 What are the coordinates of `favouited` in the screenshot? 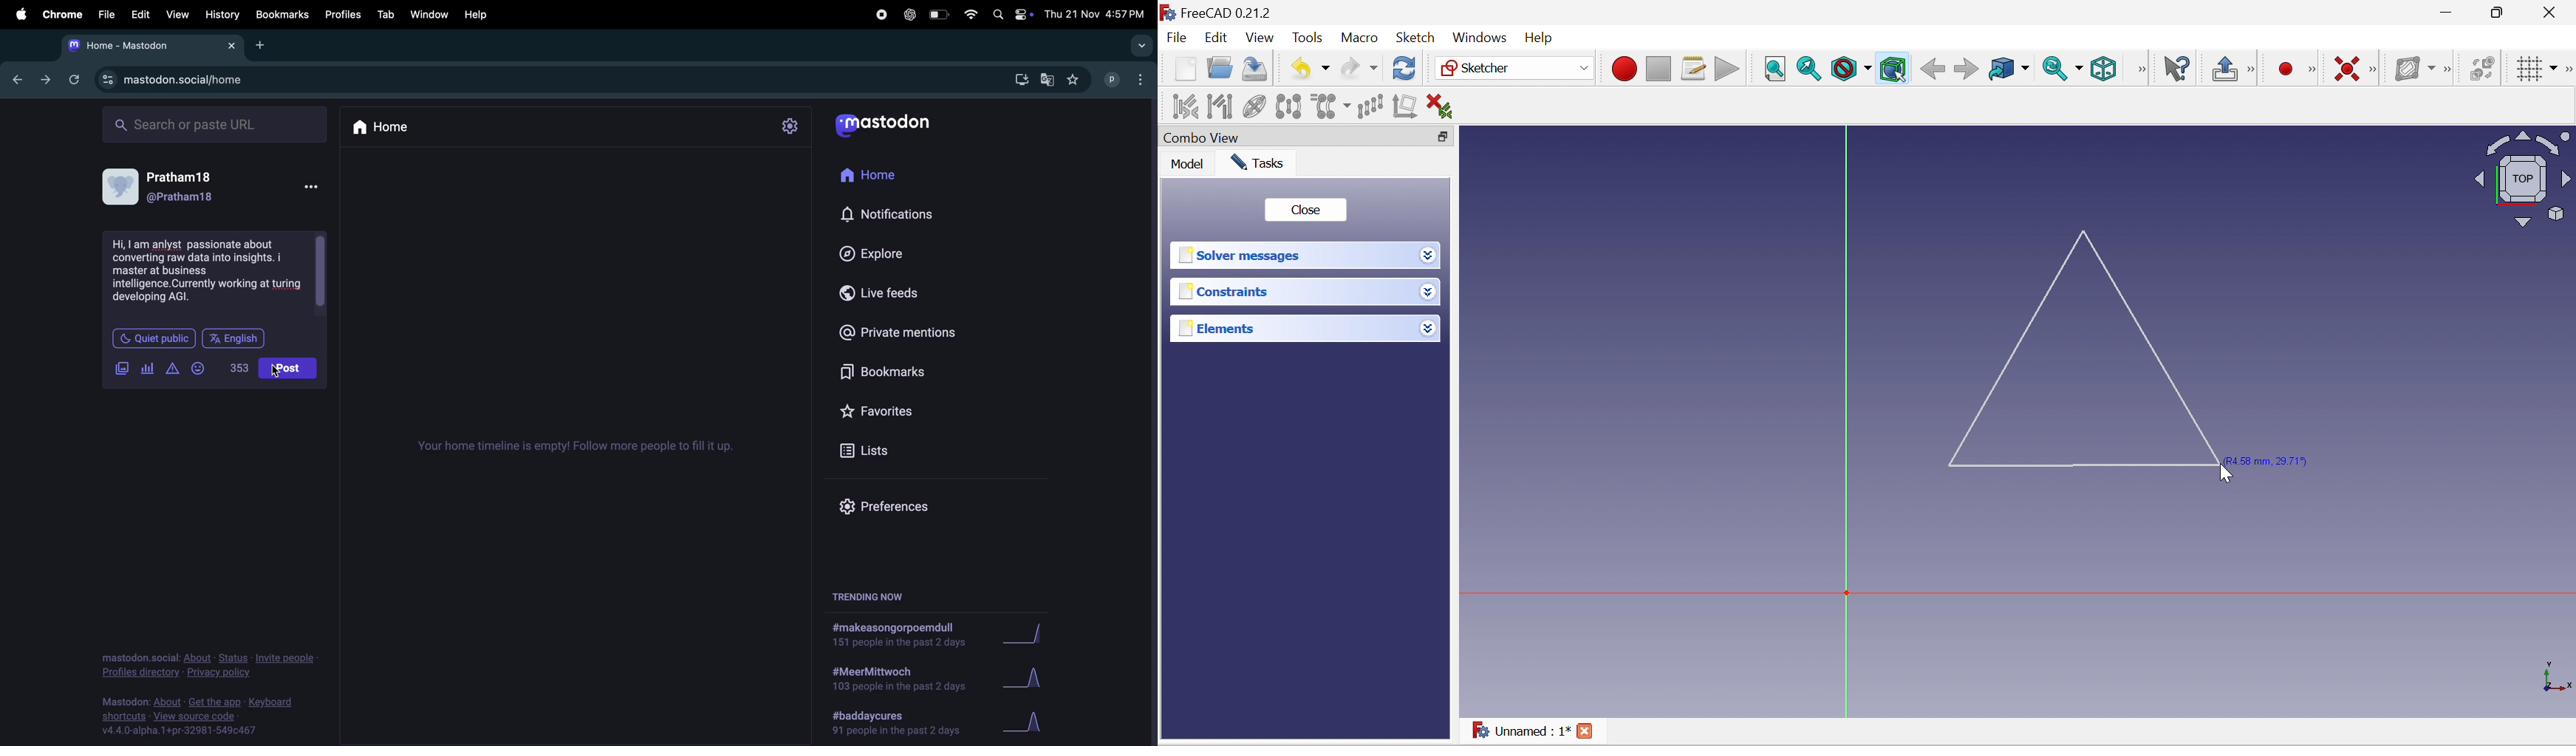 It's located at (1077, 80).